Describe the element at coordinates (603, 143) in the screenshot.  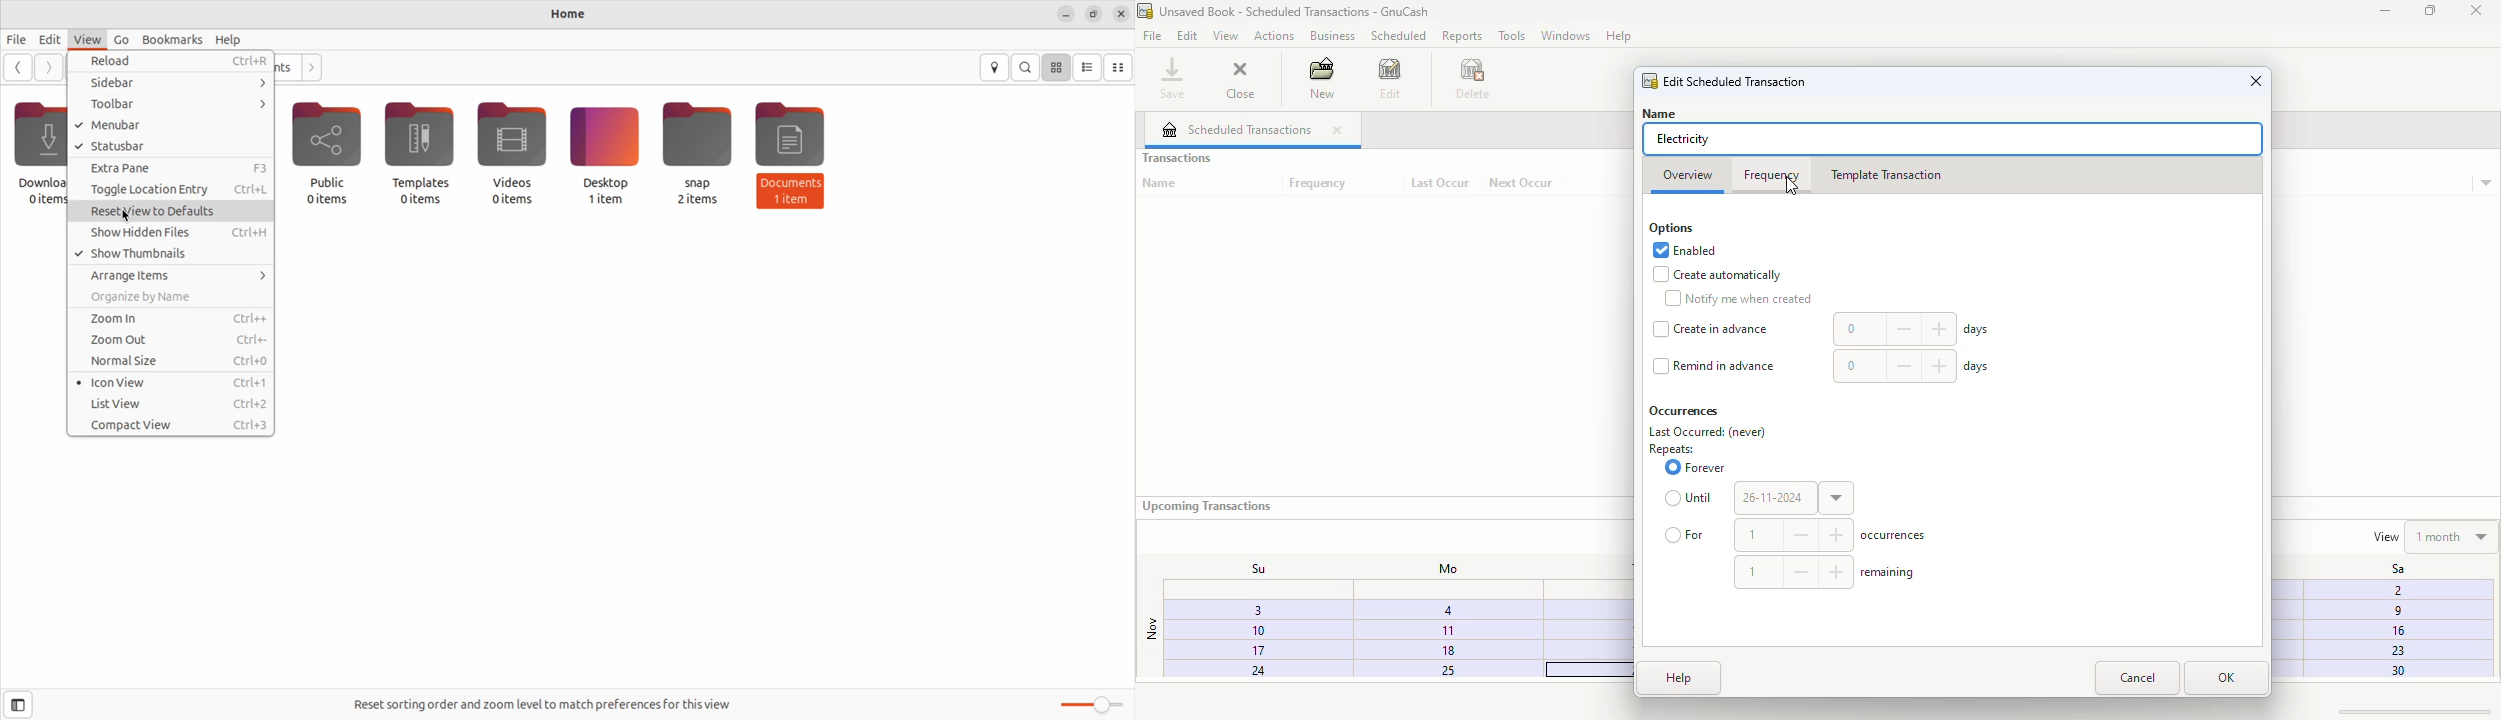
I see `Desktop` at that location.